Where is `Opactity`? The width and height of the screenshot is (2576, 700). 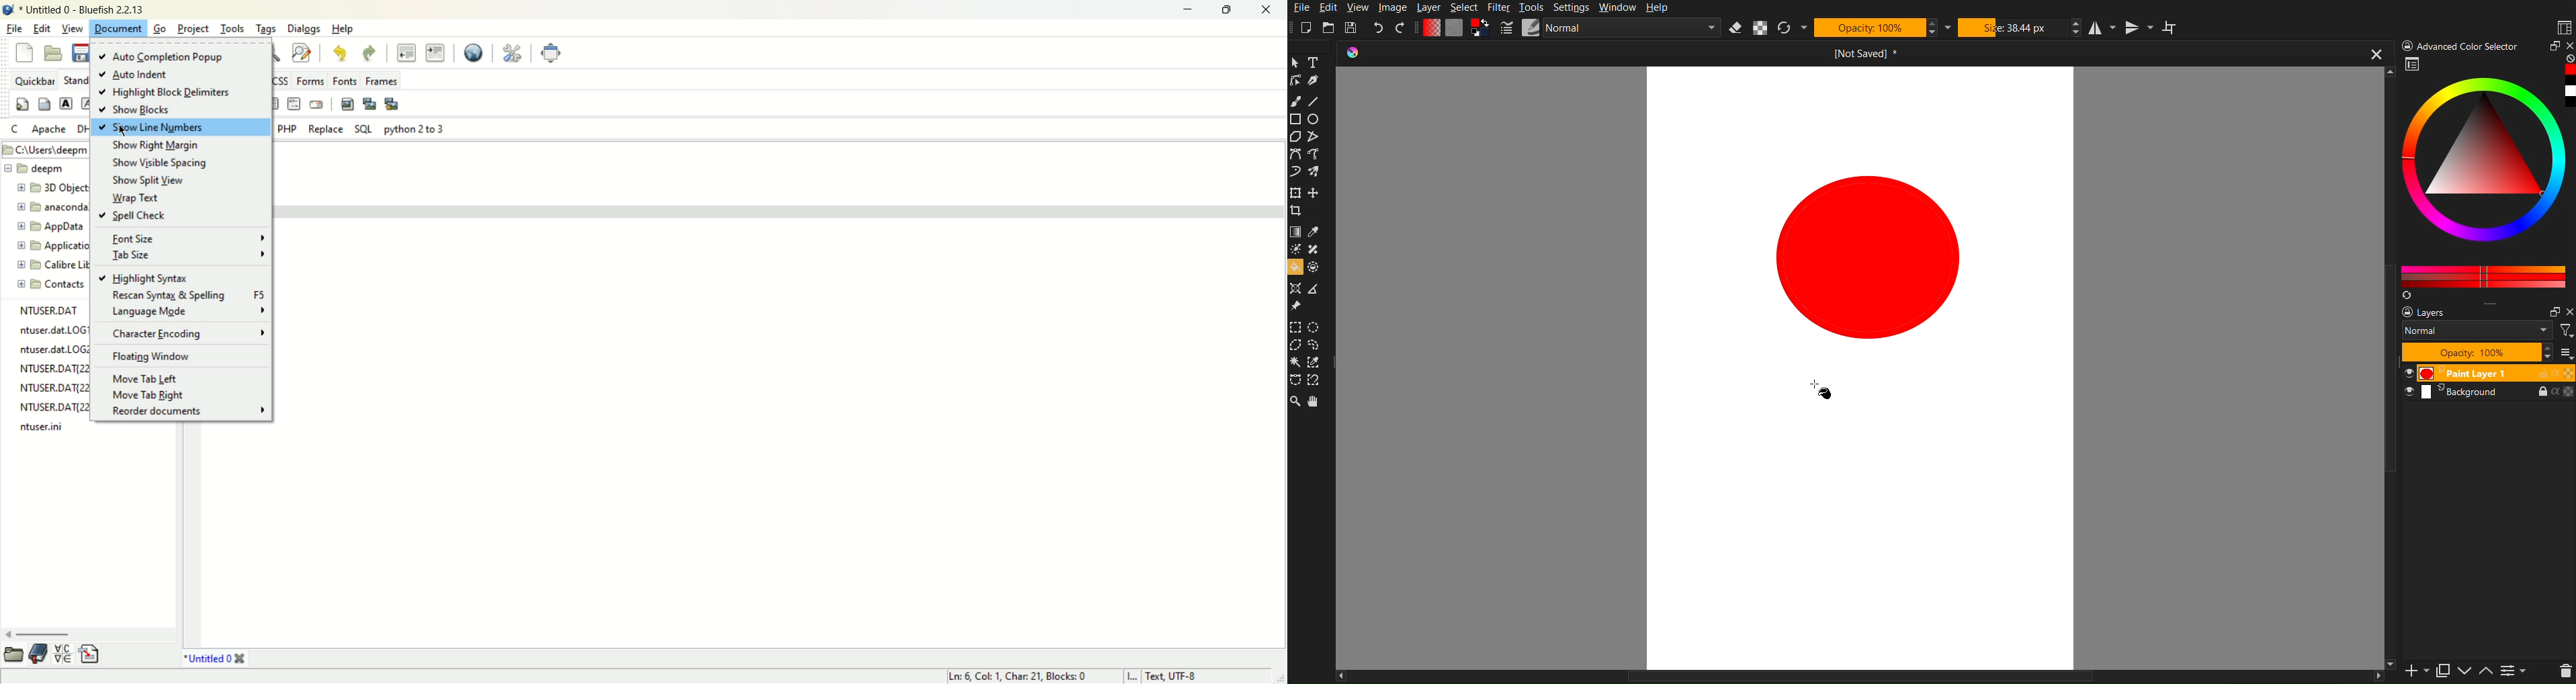 Opactity is located at coordinates (1883, 28).